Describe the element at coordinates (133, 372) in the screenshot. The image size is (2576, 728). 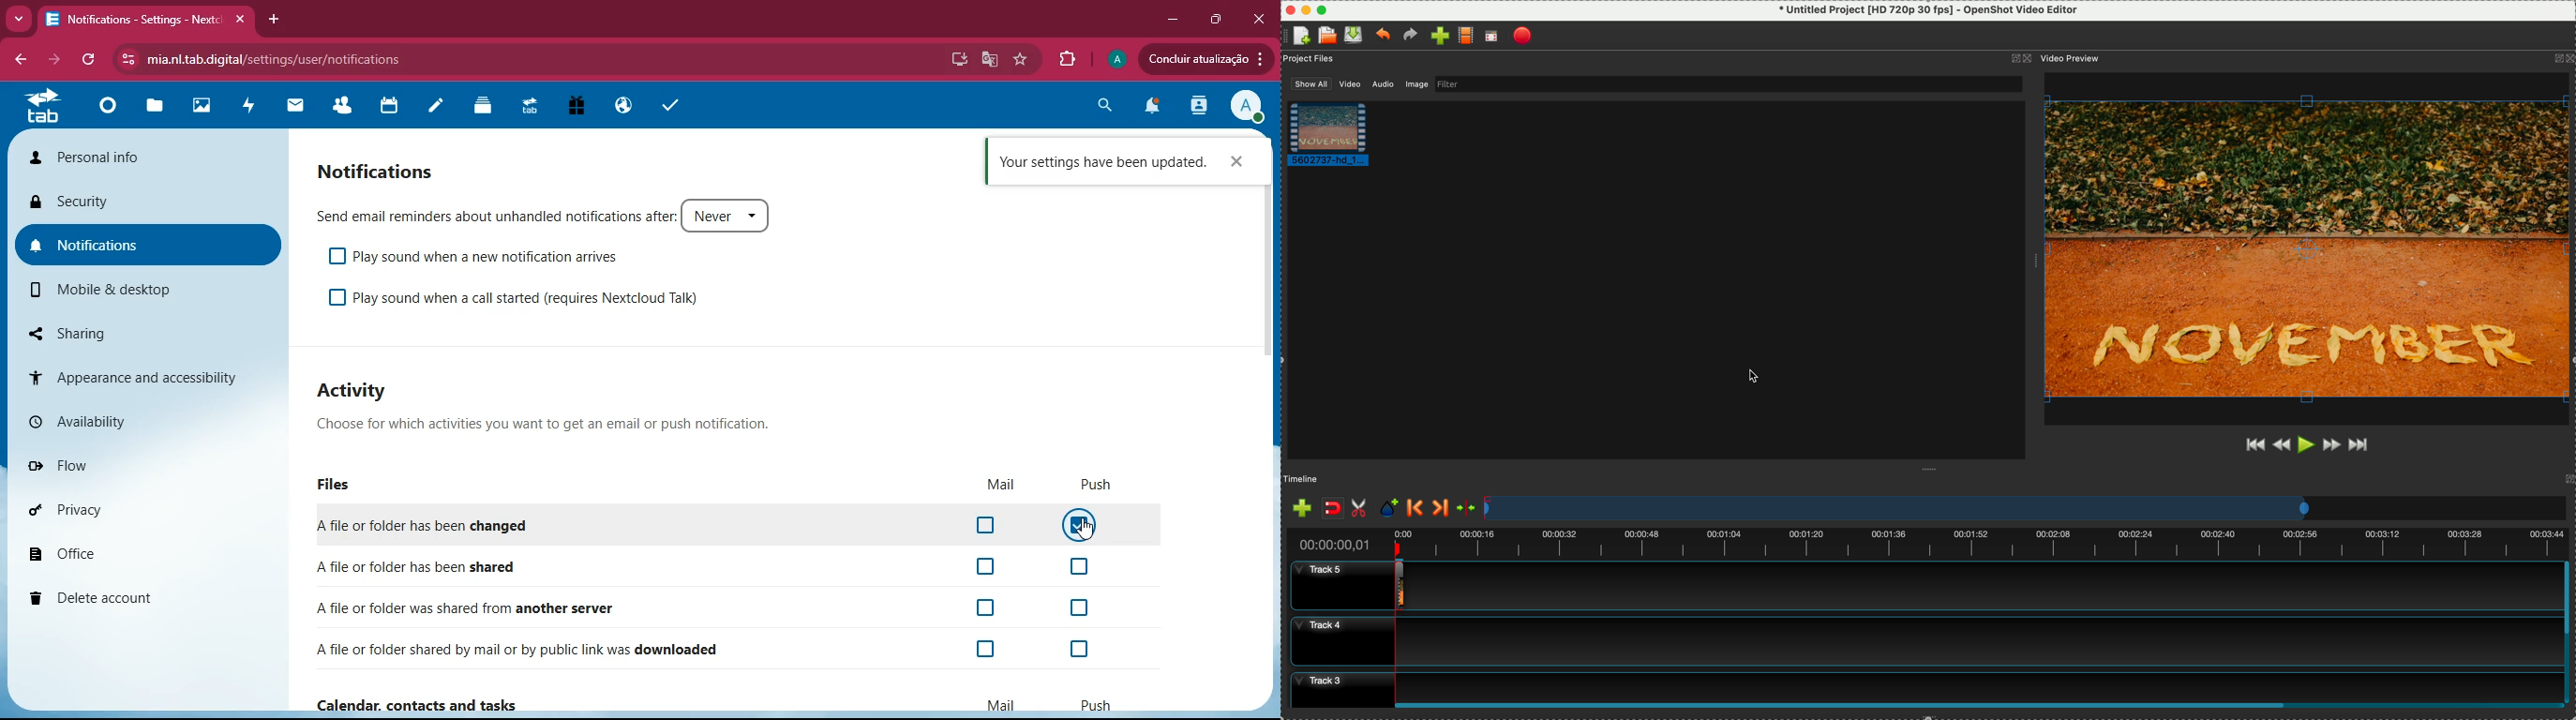
I see `appearance` at that location.